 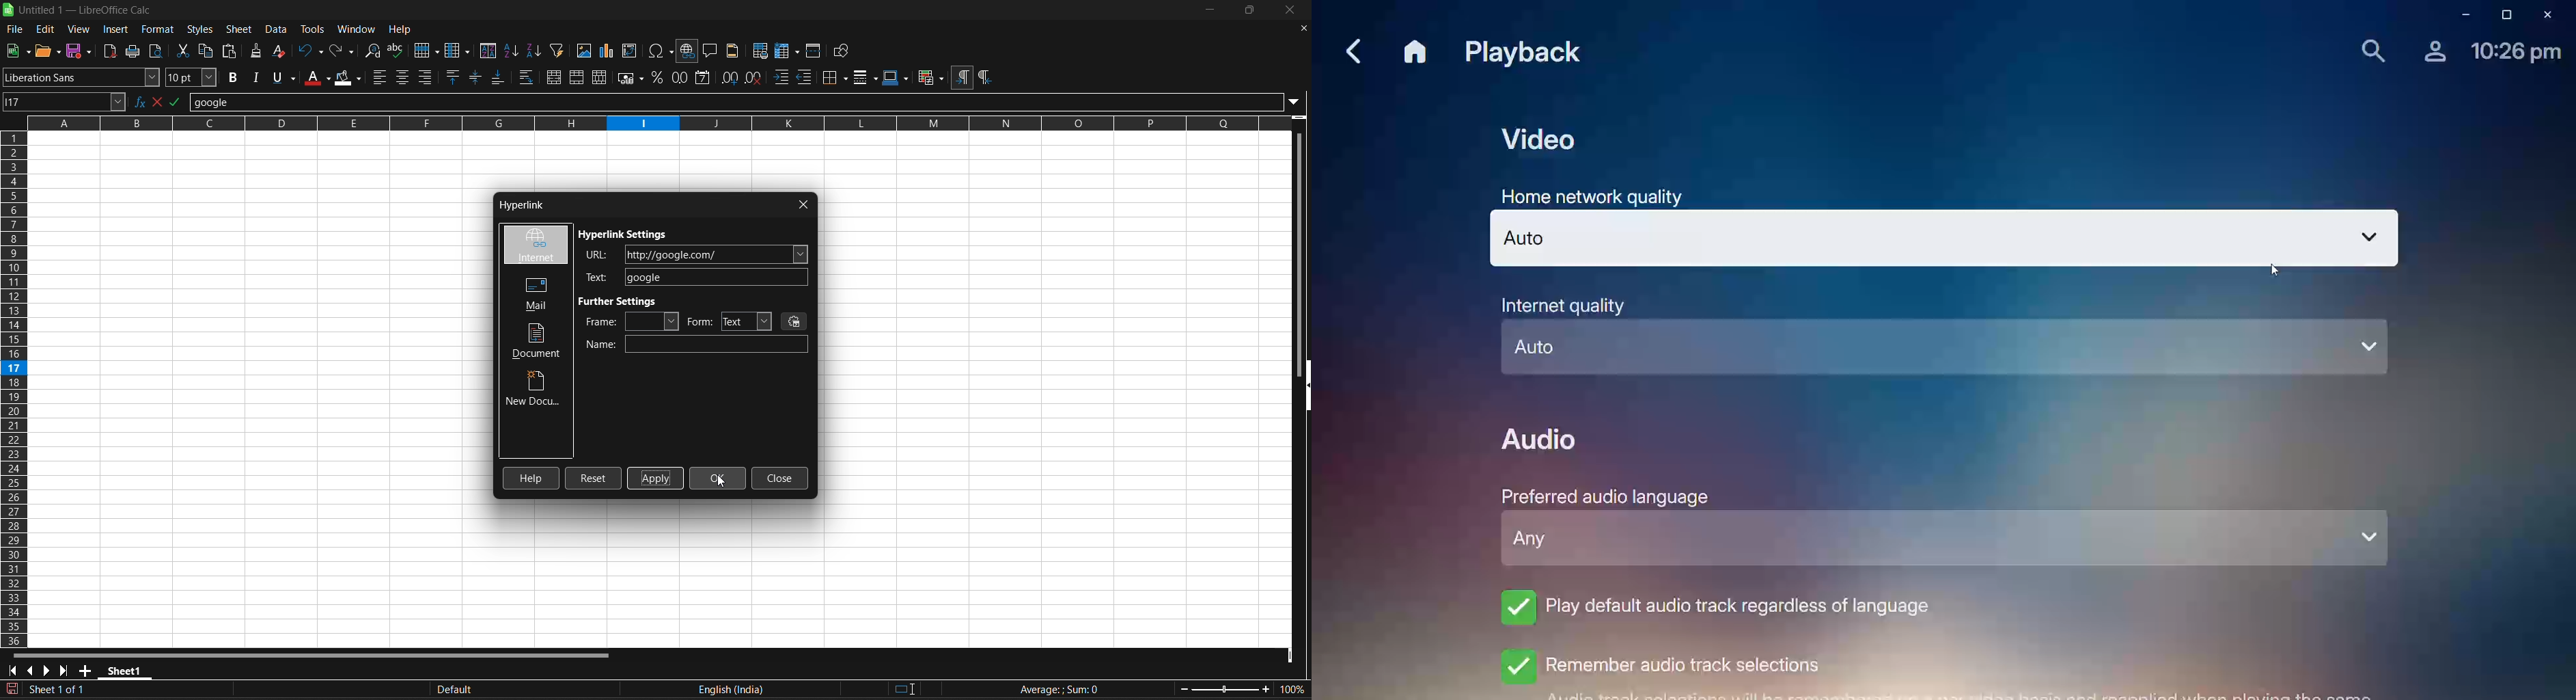 What do you see at coordinates (381, 77) in the screenshot?
I see `align left` at bounding box center [381, 77].